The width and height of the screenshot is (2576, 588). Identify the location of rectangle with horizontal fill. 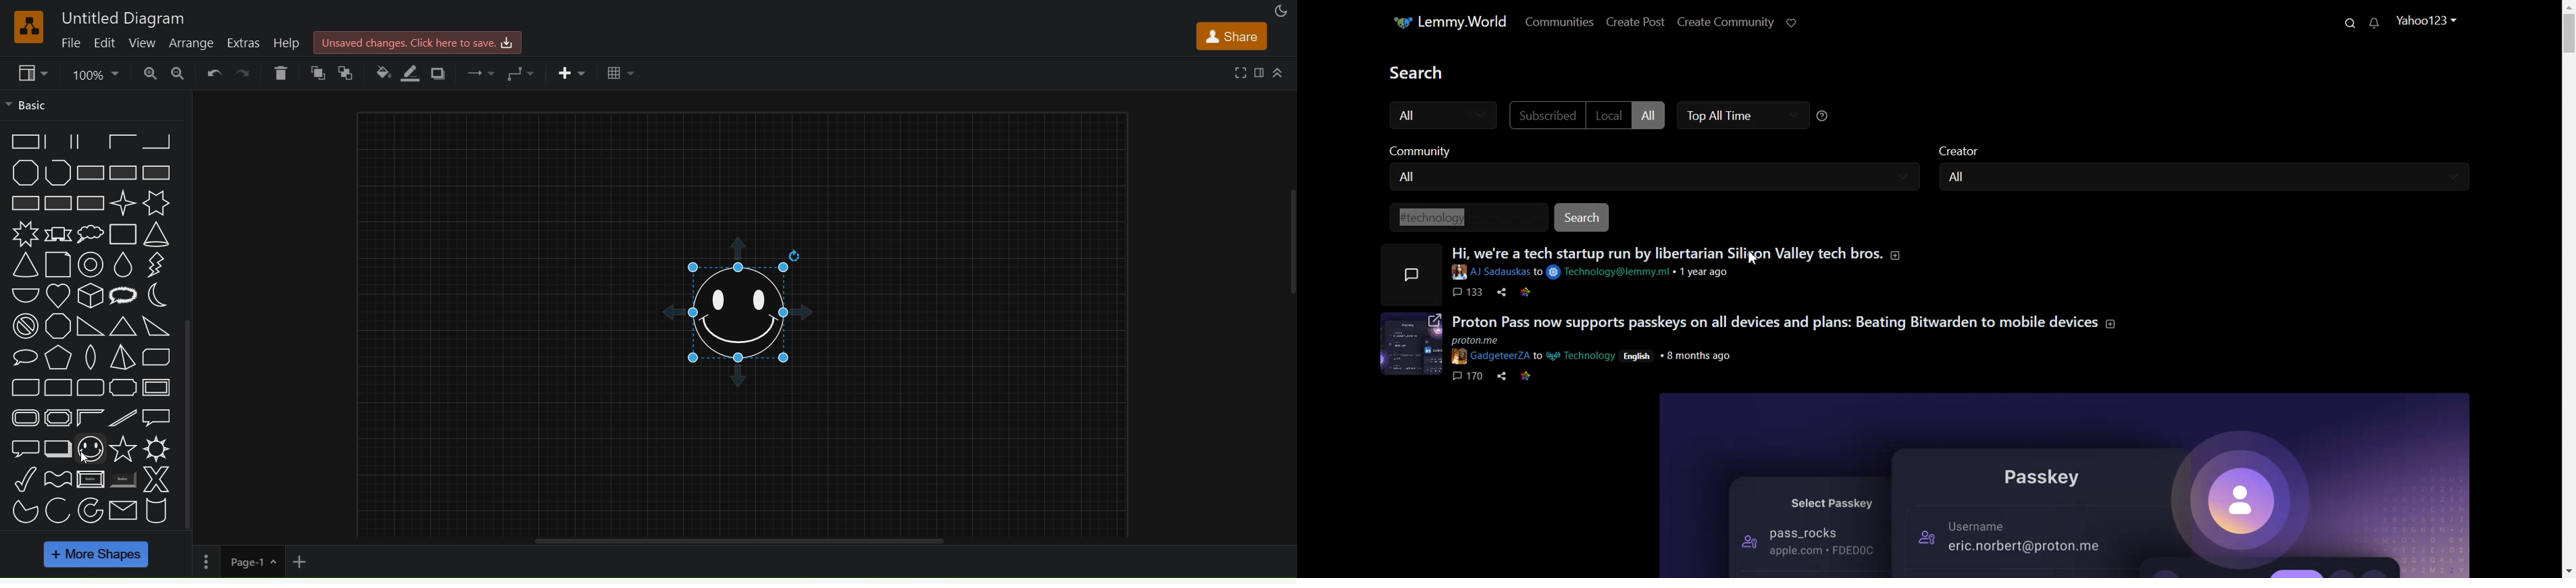
(158, 172).